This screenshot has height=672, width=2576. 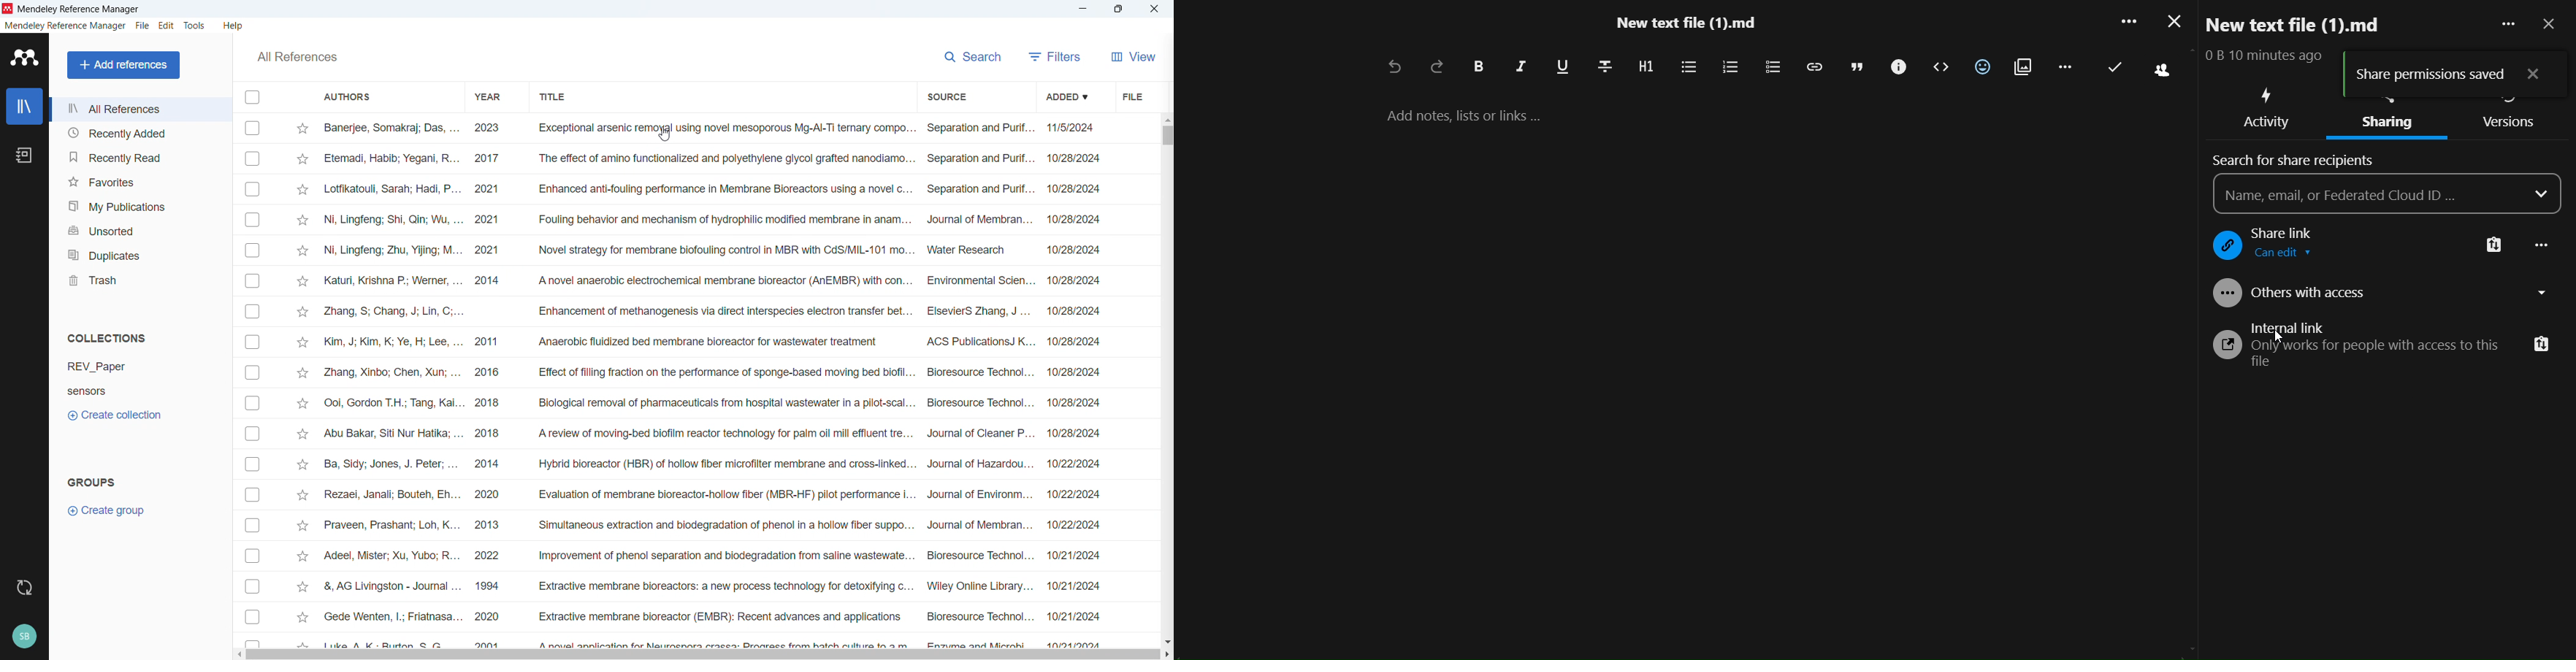 I want to click on new text file, so click(x=2309, y=24).